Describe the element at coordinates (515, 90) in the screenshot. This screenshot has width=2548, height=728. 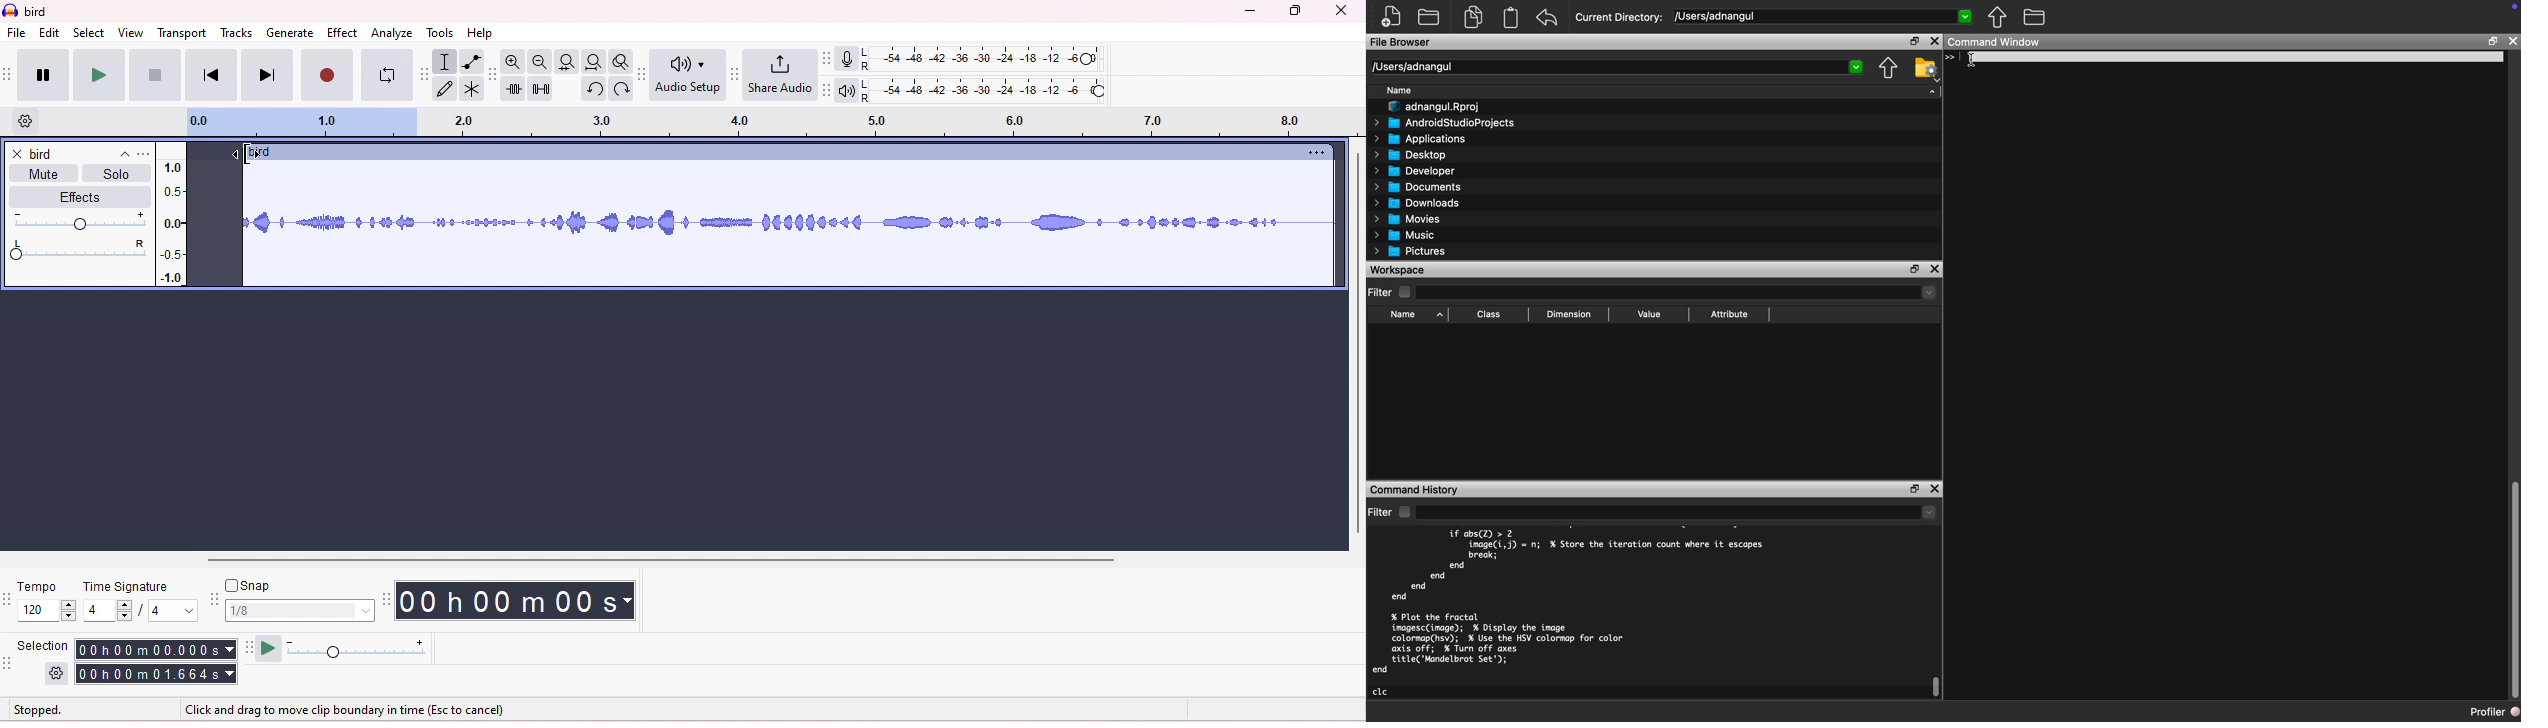
I see `trim outside selection` at that location.